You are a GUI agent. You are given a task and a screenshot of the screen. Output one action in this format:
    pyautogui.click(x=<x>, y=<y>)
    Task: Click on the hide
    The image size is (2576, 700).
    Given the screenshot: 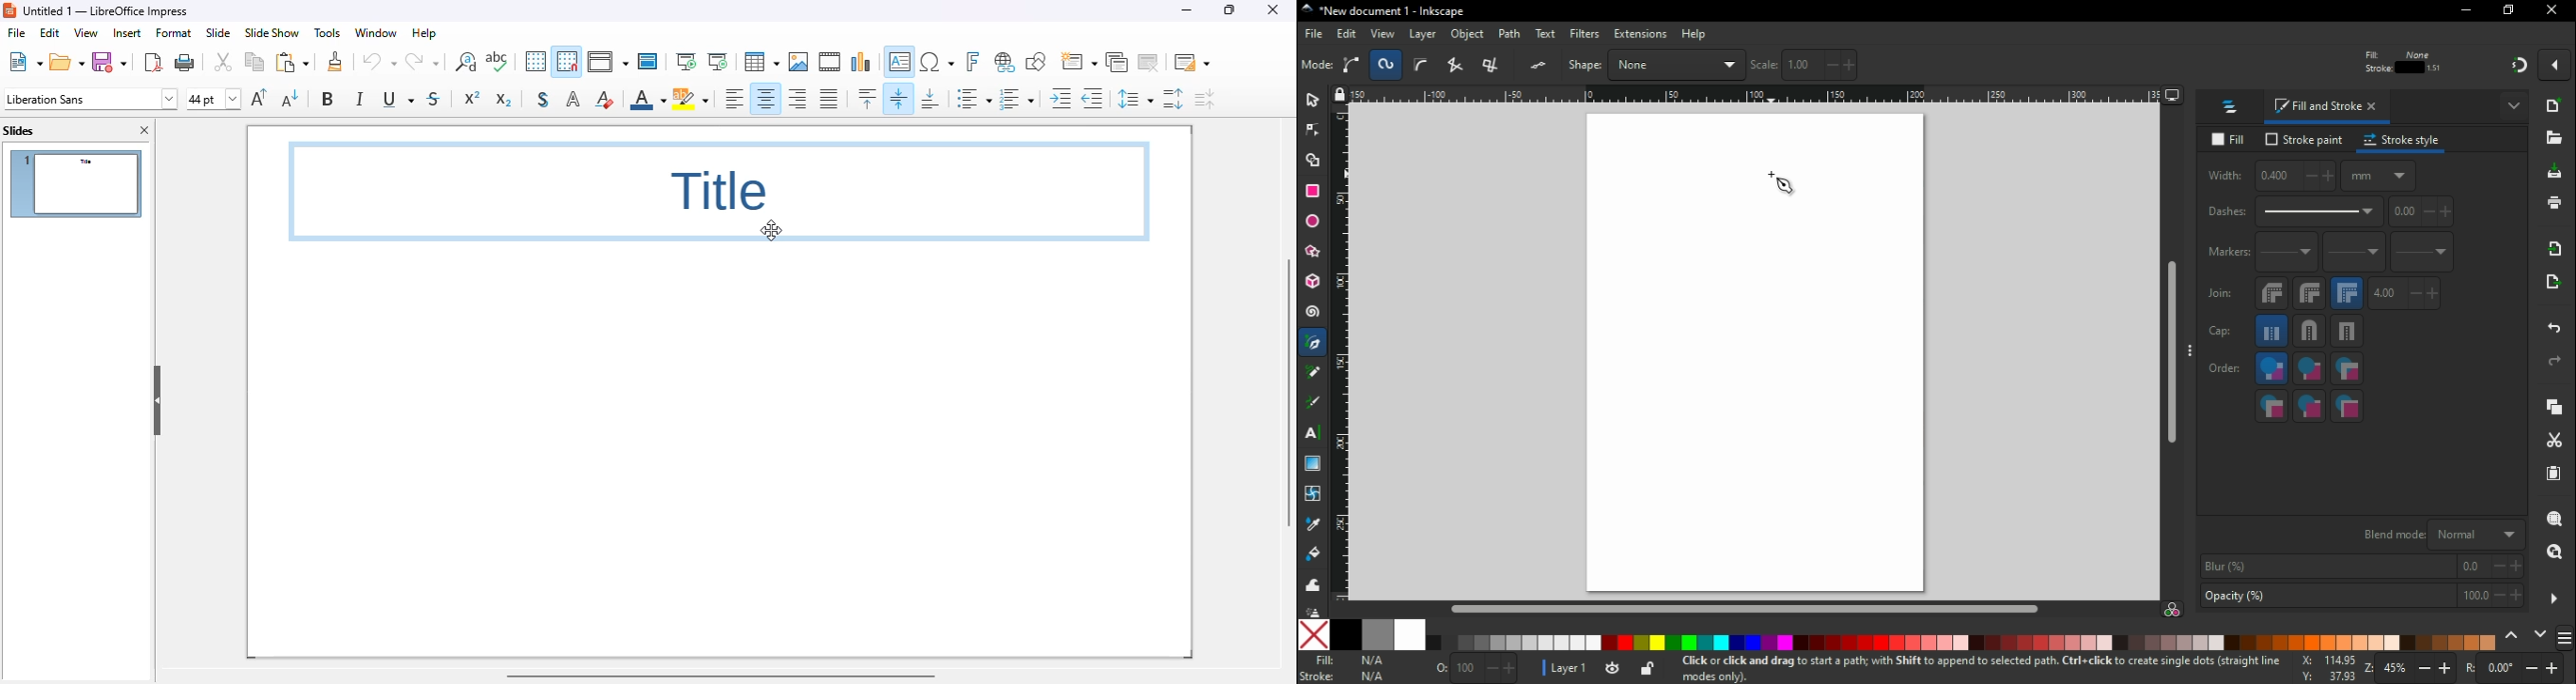 What is the action you would take?
    pyautogui.click(x=158, y=400)
    